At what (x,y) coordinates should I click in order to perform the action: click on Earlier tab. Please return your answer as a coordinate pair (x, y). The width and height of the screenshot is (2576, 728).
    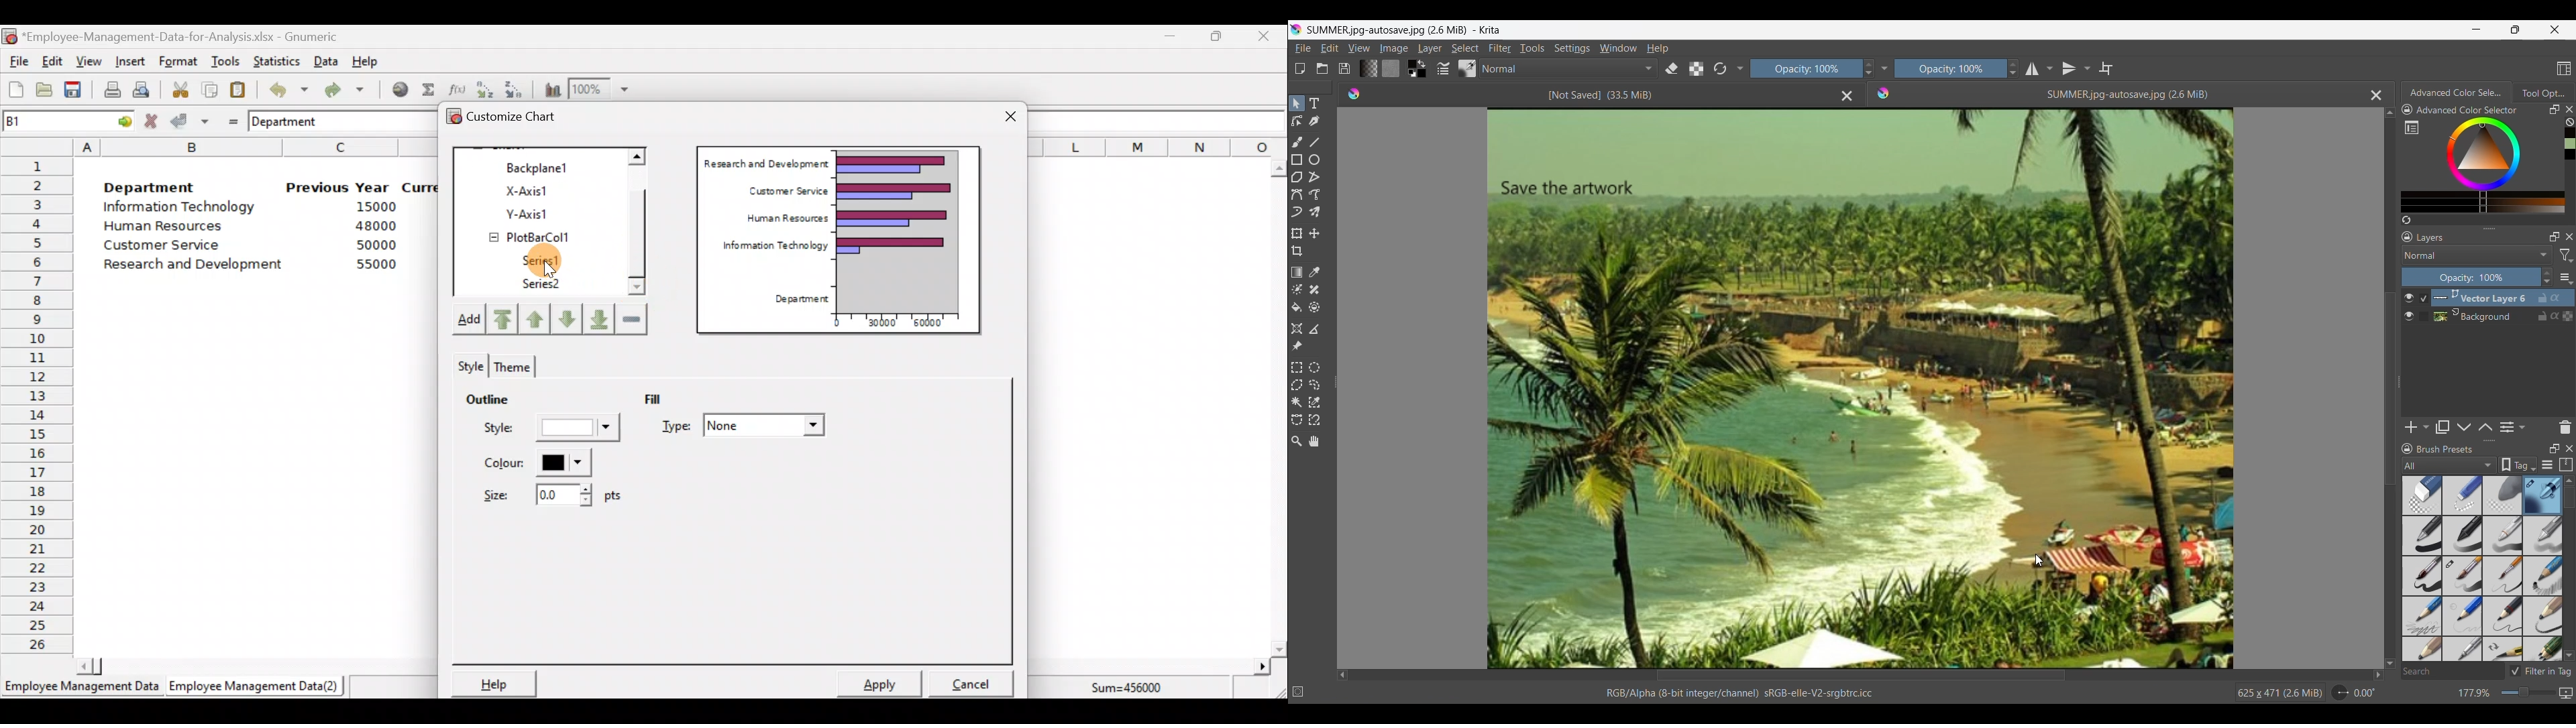
    Looking at the image, I should click on (1589, 94).